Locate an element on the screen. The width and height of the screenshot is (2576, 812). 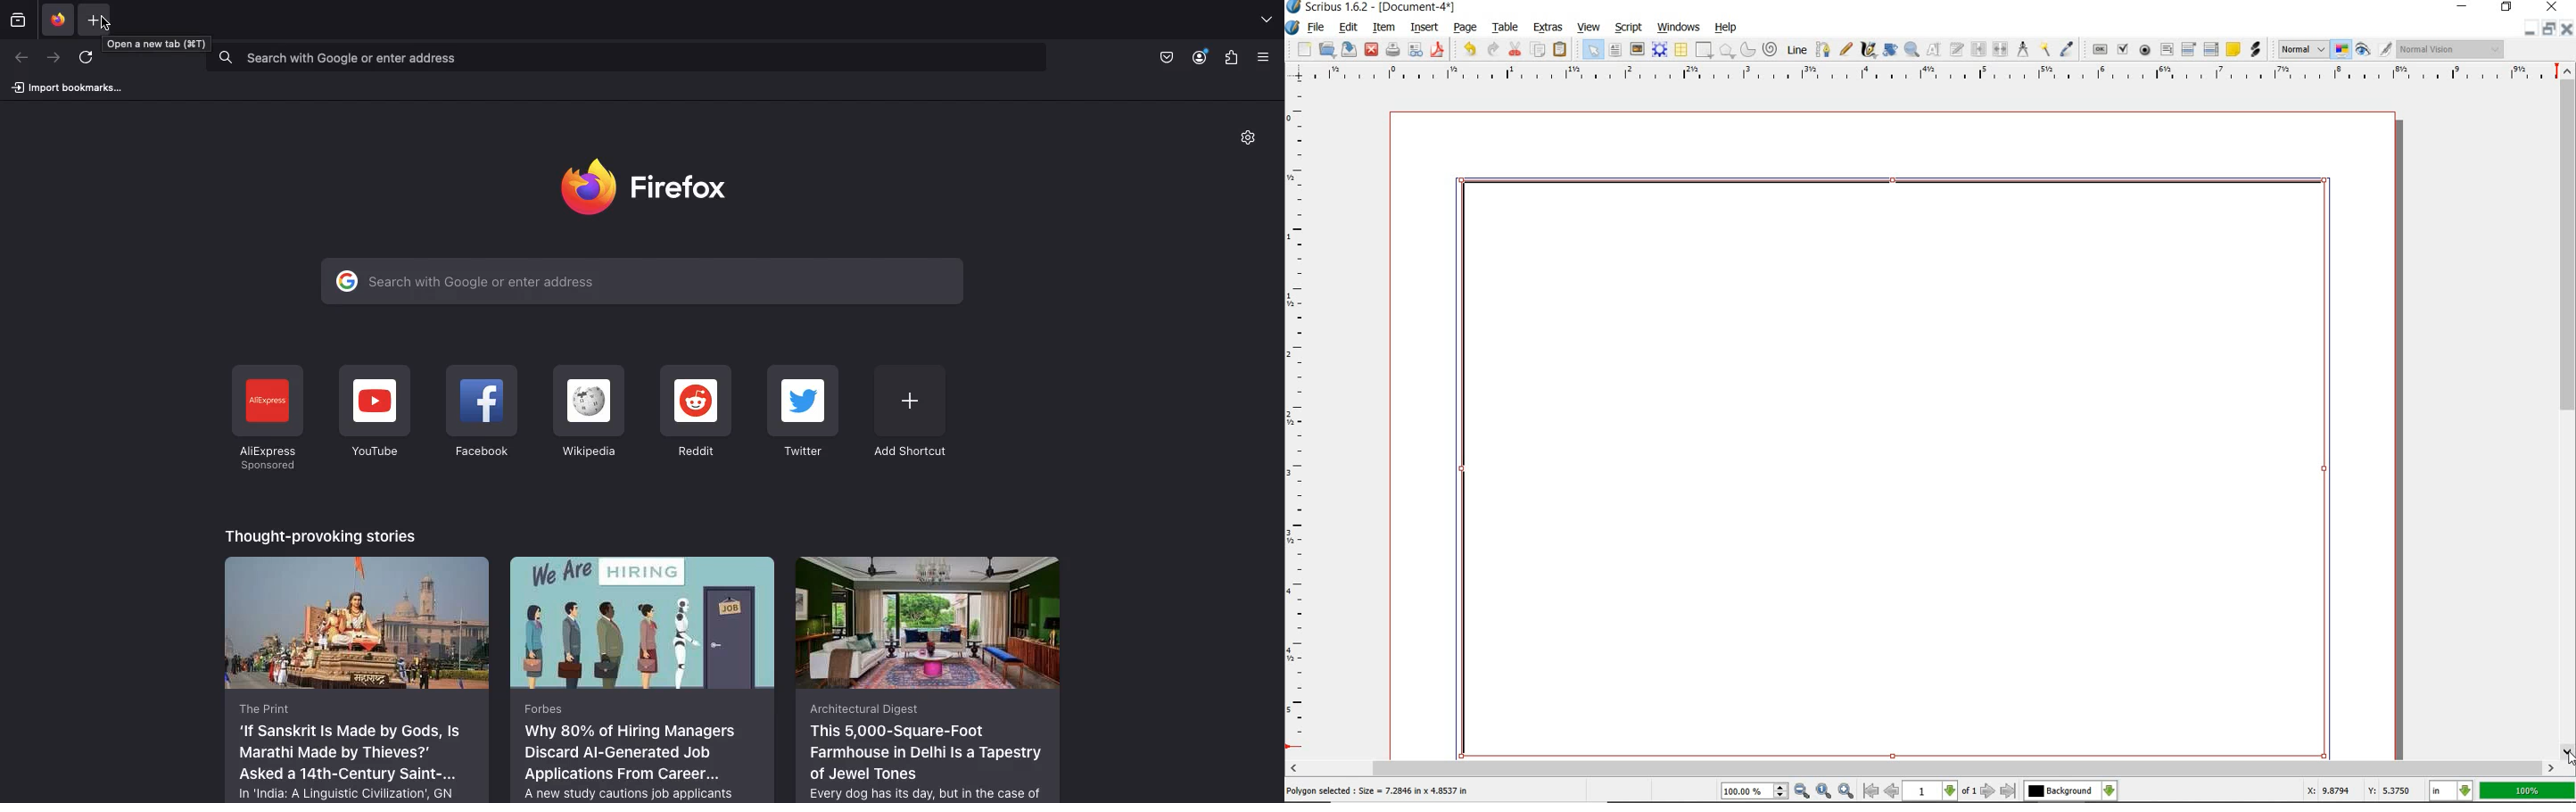
Reddit is located at coordinates (696, 413).